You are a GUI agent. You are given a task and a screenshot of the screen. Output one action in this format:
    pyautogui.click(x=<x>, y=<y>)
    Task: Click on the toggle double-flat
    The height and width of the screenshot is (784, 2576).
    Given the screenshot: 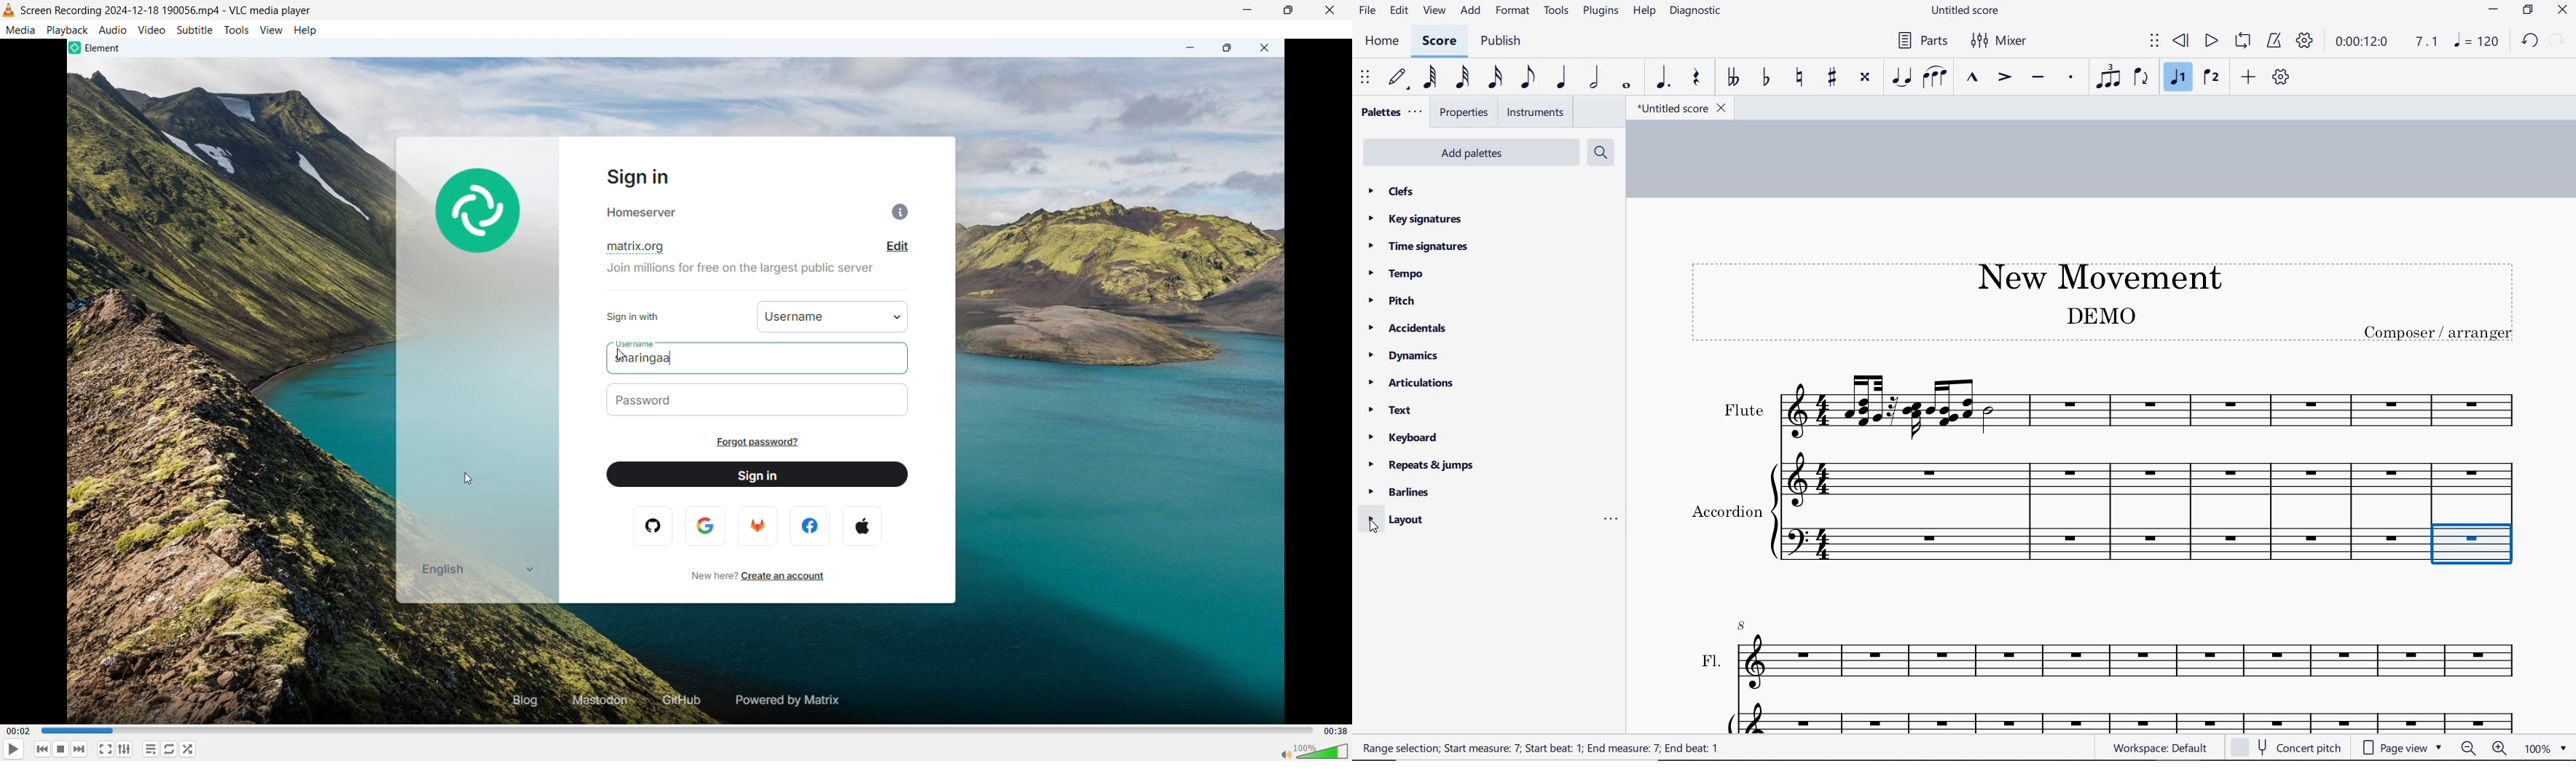 What is the action you would take?
    pyautogui.click(x=1732, y=78)
    